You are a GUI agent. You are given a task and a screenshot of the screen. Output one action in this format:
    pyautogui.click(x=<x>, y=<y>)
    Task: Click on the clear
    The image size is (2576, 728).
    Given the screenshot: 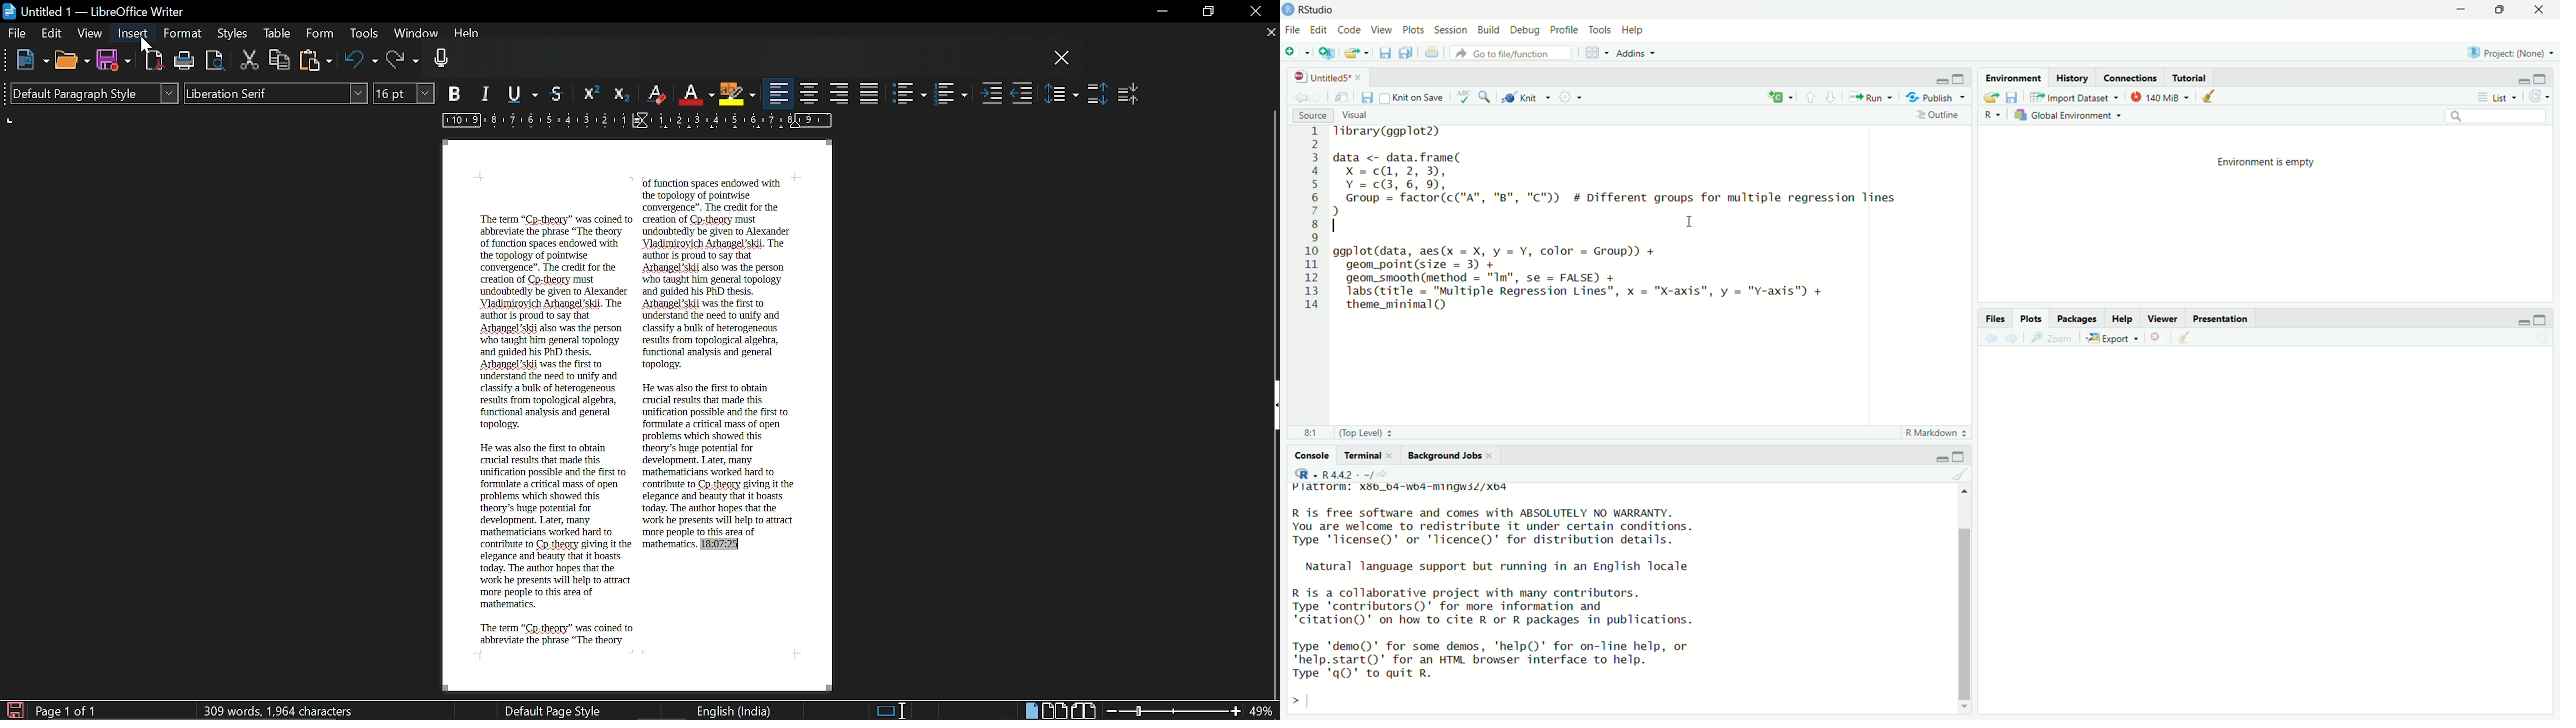 What is the action you would take?
    pyautogui.click(x=1956, y=475)
    